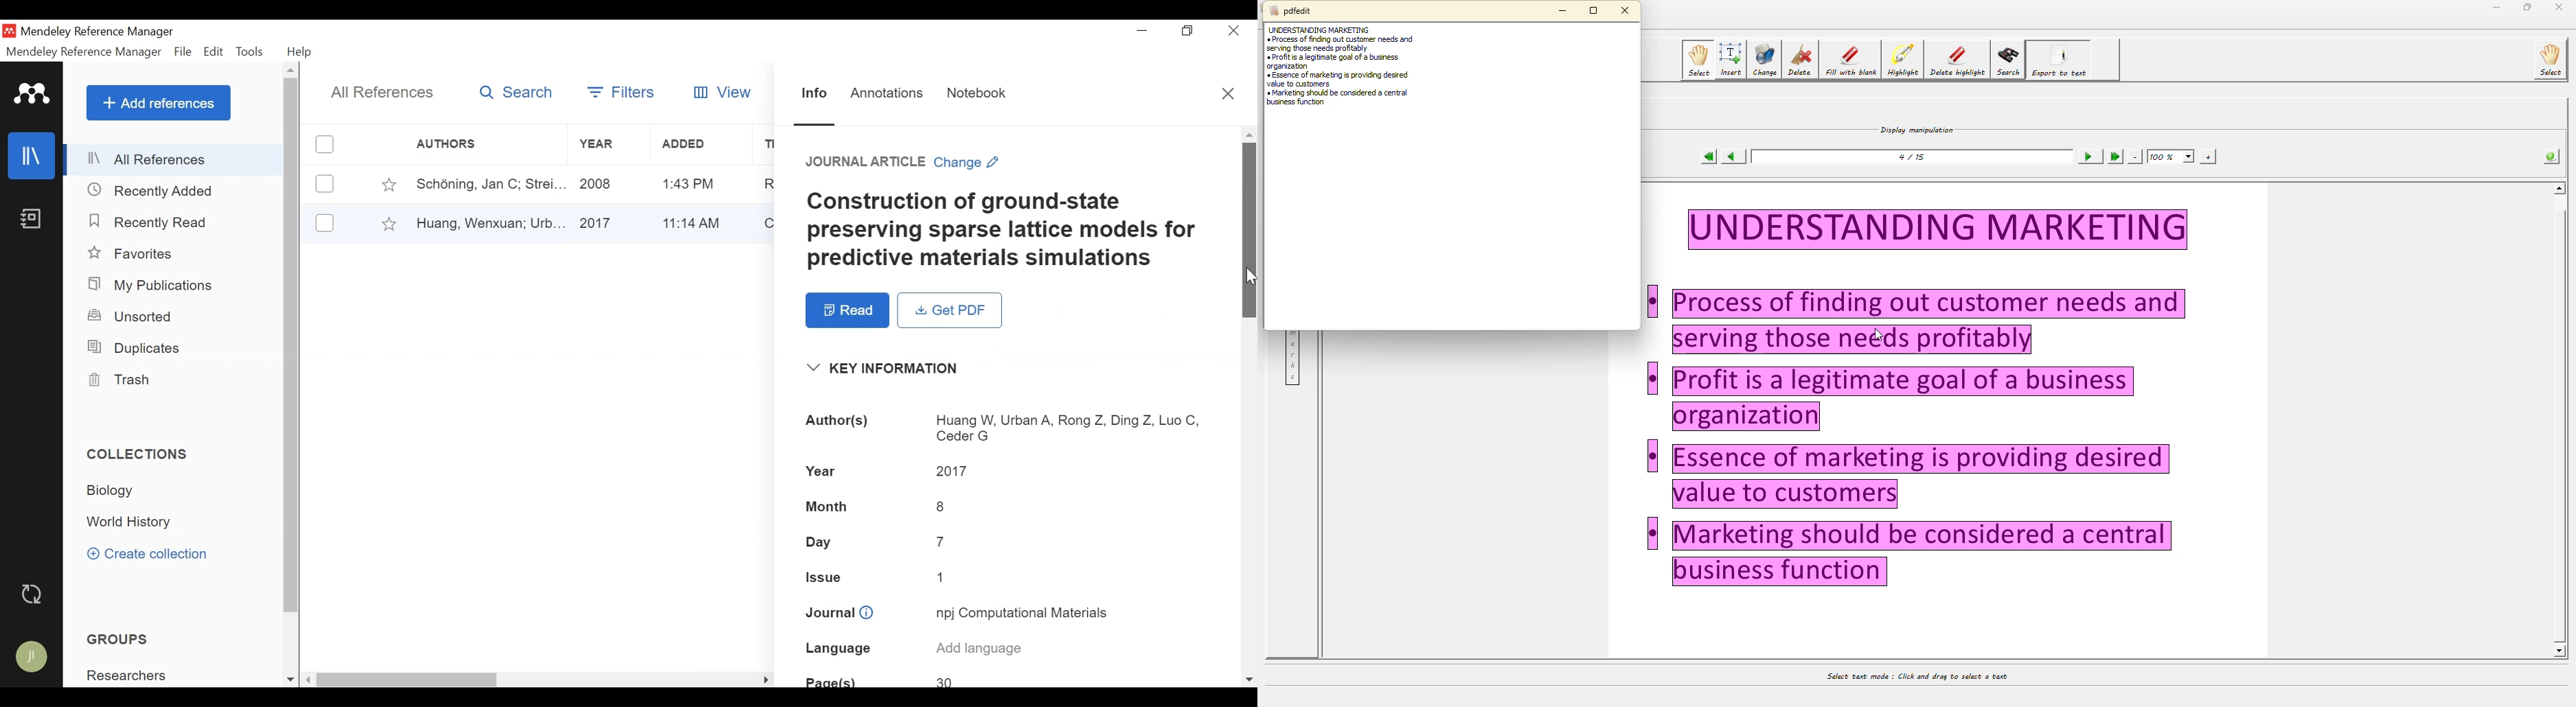 Image resolution: width=2576 pixels, height=728 pixels. Describe the element at coordinates (381, 94) in the screenshot. I see `All References` at that location.